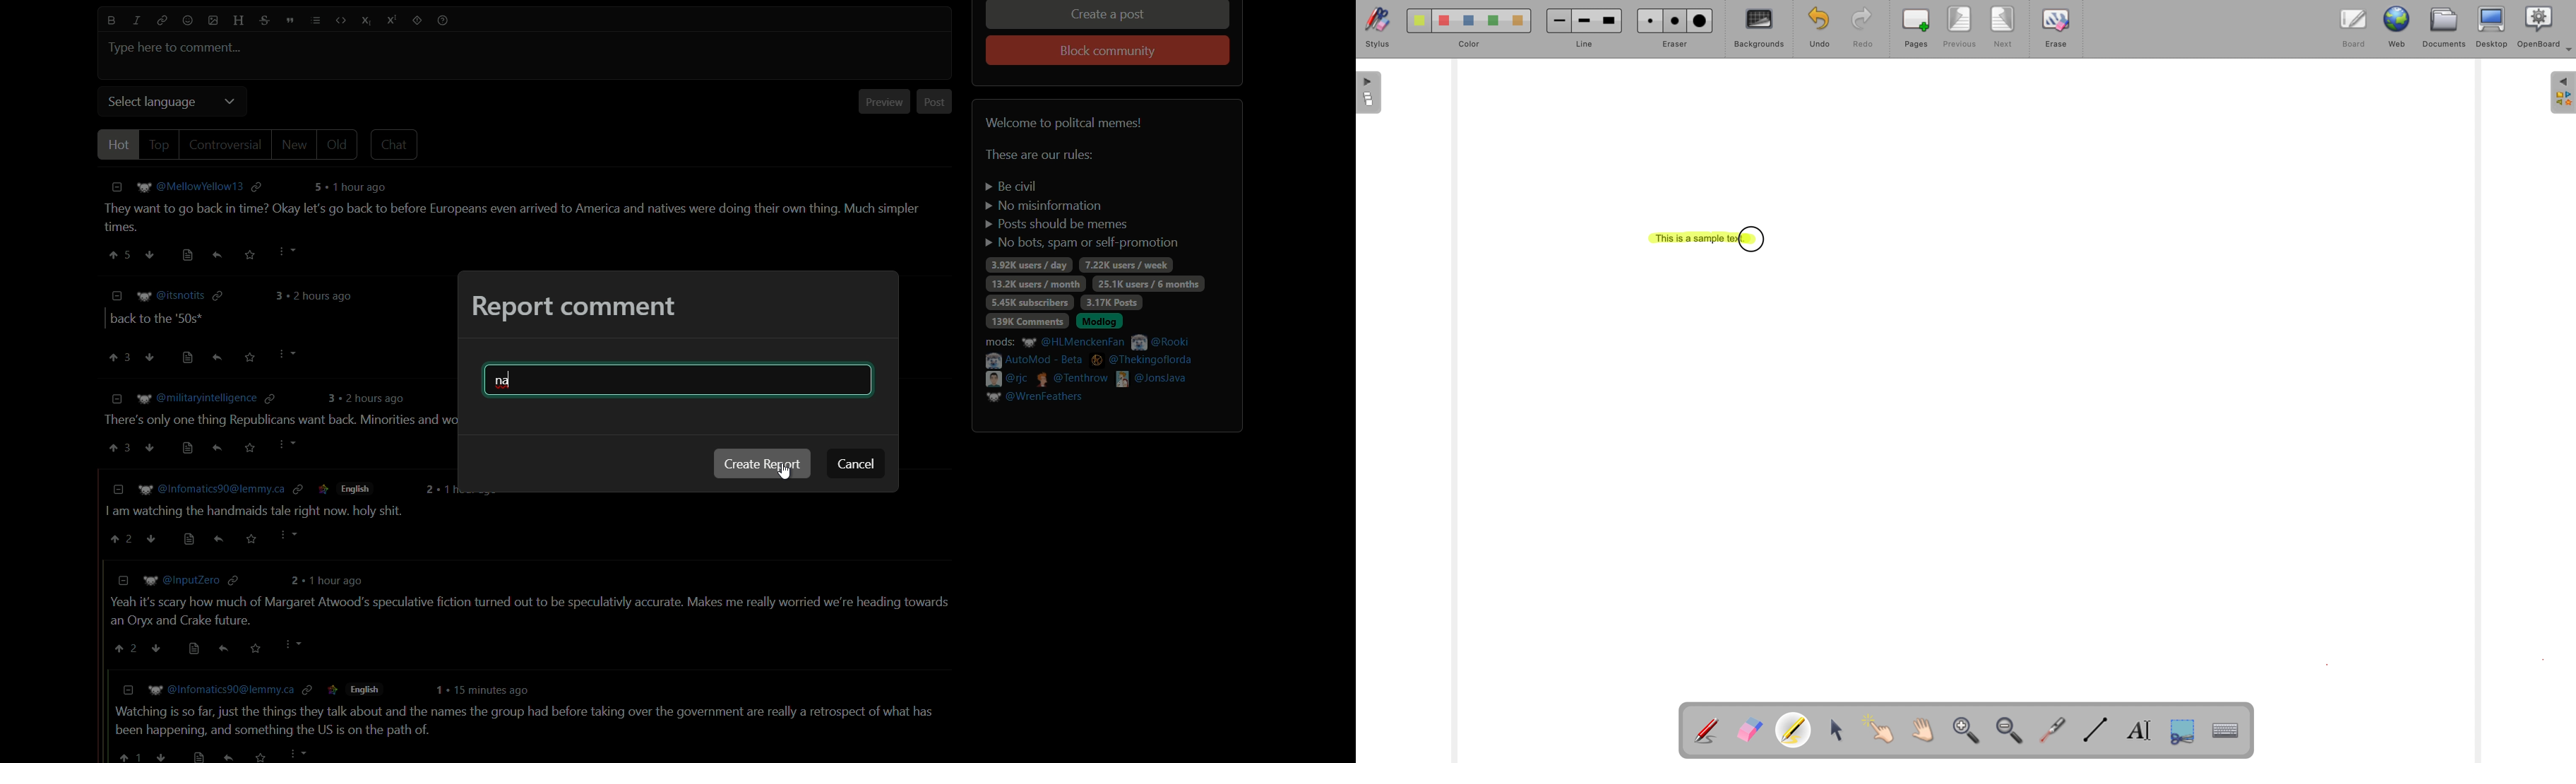 The height and width of the screenshot is (784, 2576). What do you see at coordinates (151, 357) in the screenshot?
I see `ownvote` at bounding box center [151, 357].